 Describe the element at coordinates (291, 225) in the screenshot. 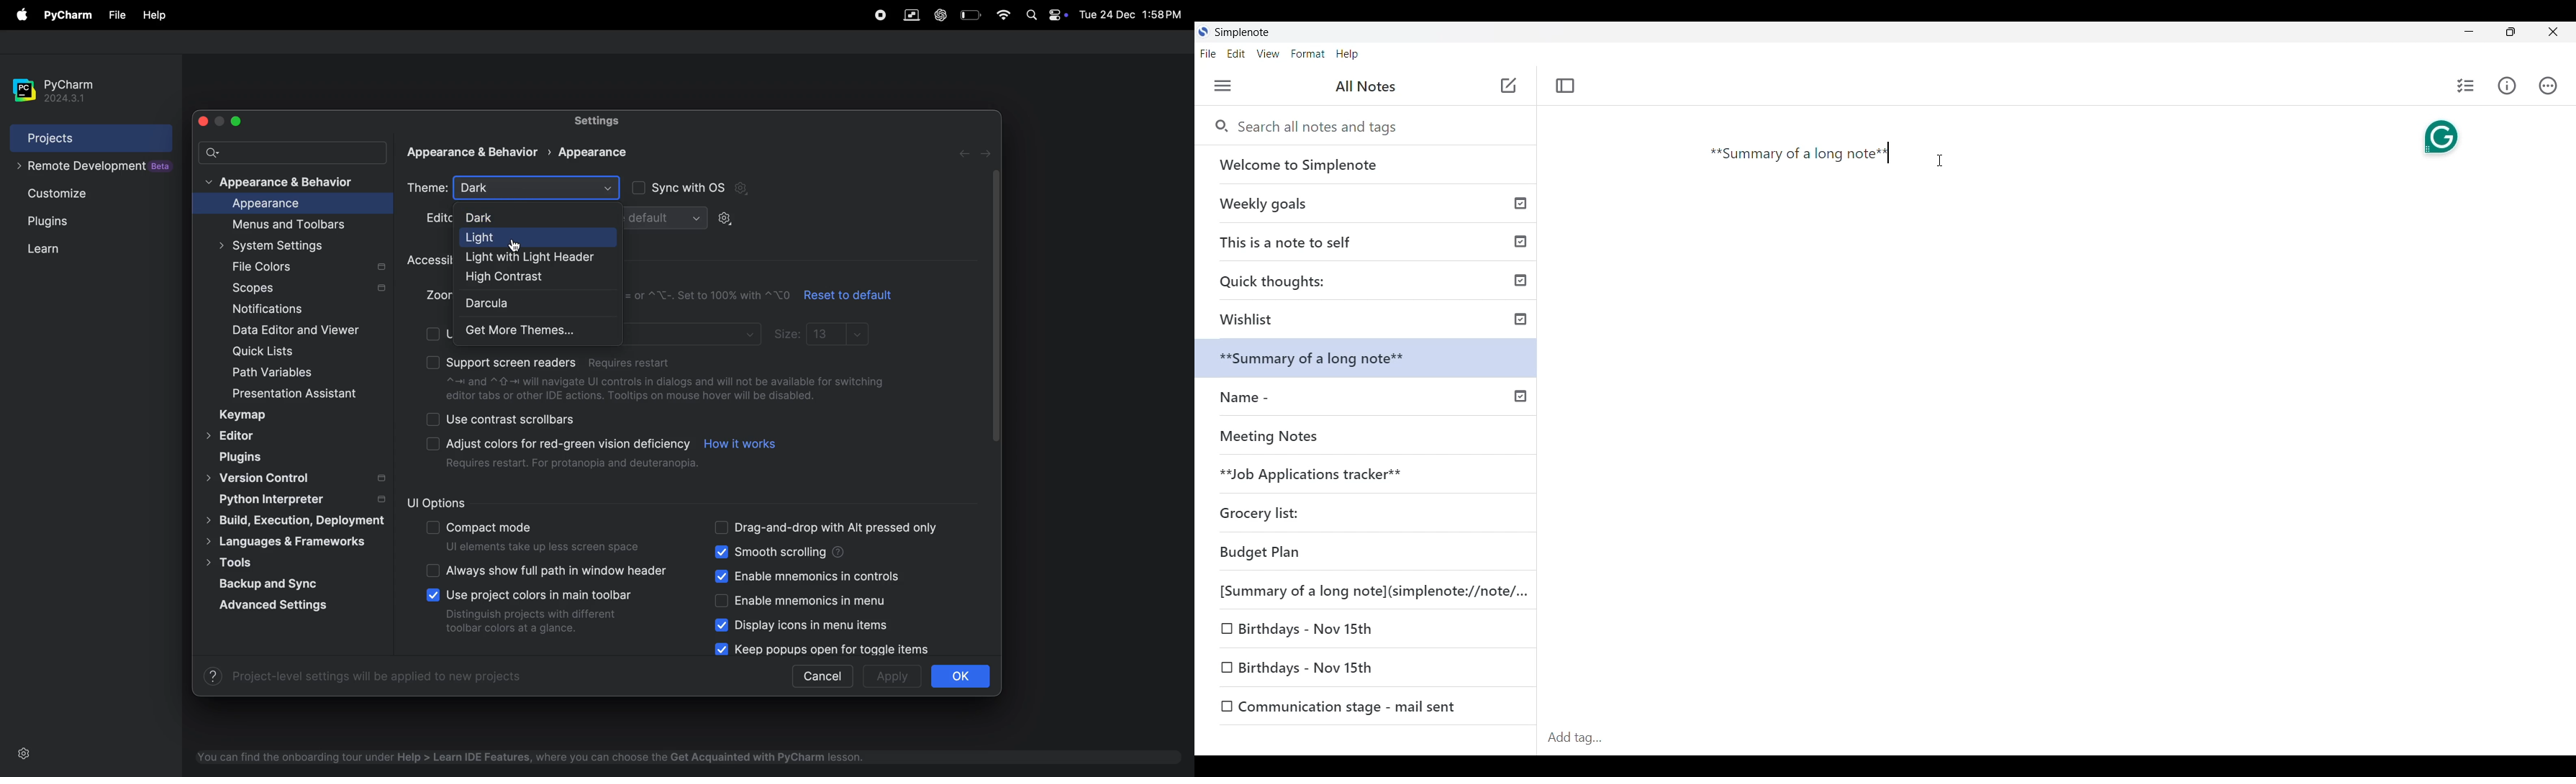

I see `menus and tool bar` at that location.